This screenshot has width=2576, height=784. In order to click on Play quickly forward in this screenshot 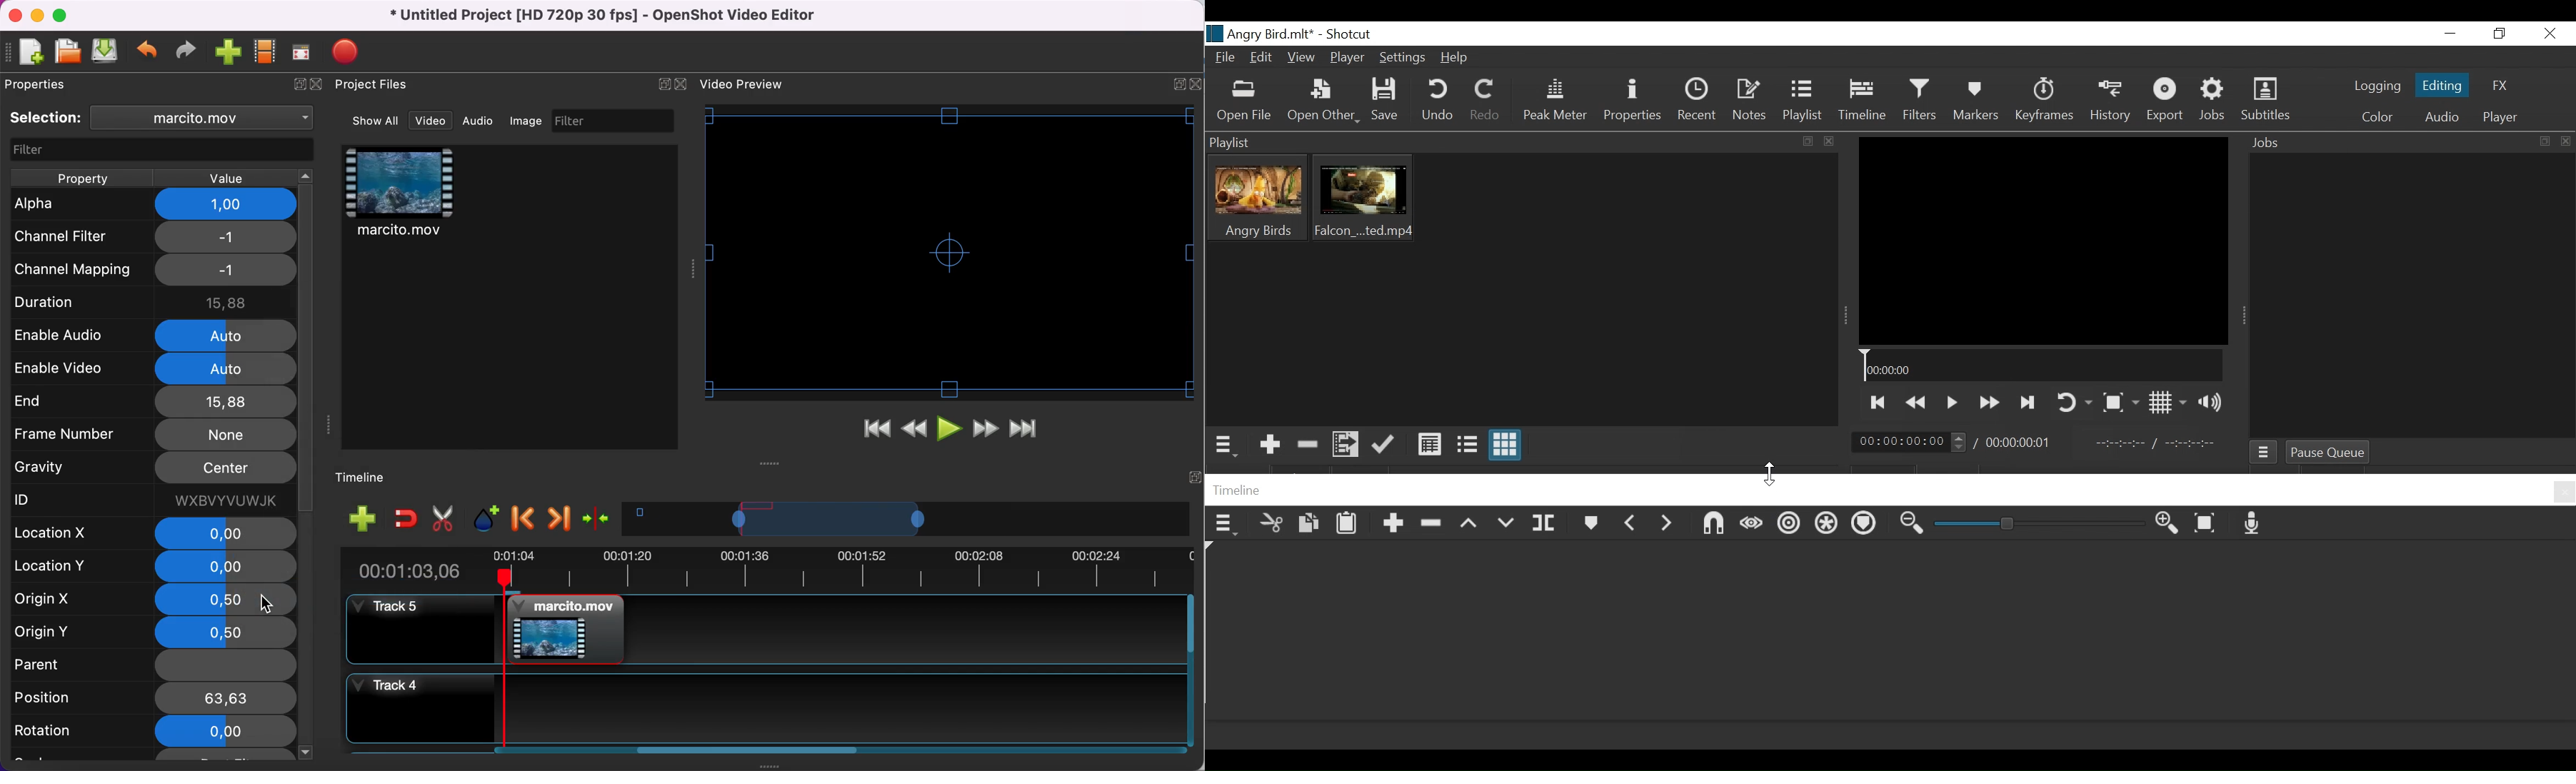, I will do `click(1987, 403)`.